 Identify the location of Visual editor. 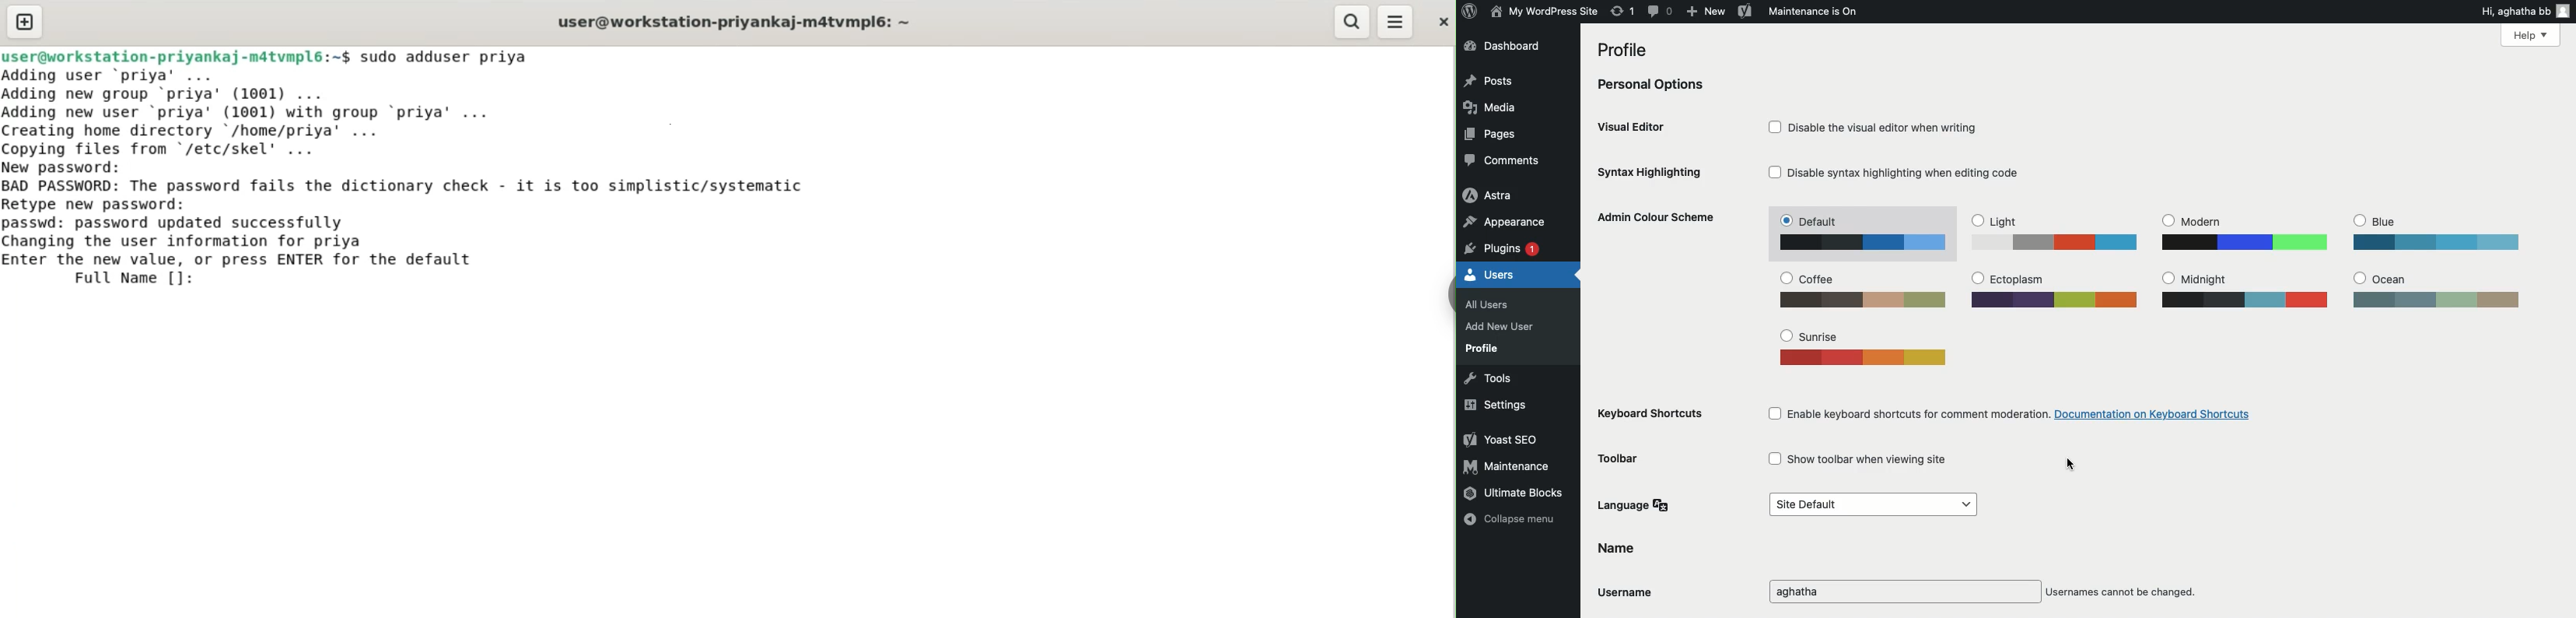
(1639, 126).